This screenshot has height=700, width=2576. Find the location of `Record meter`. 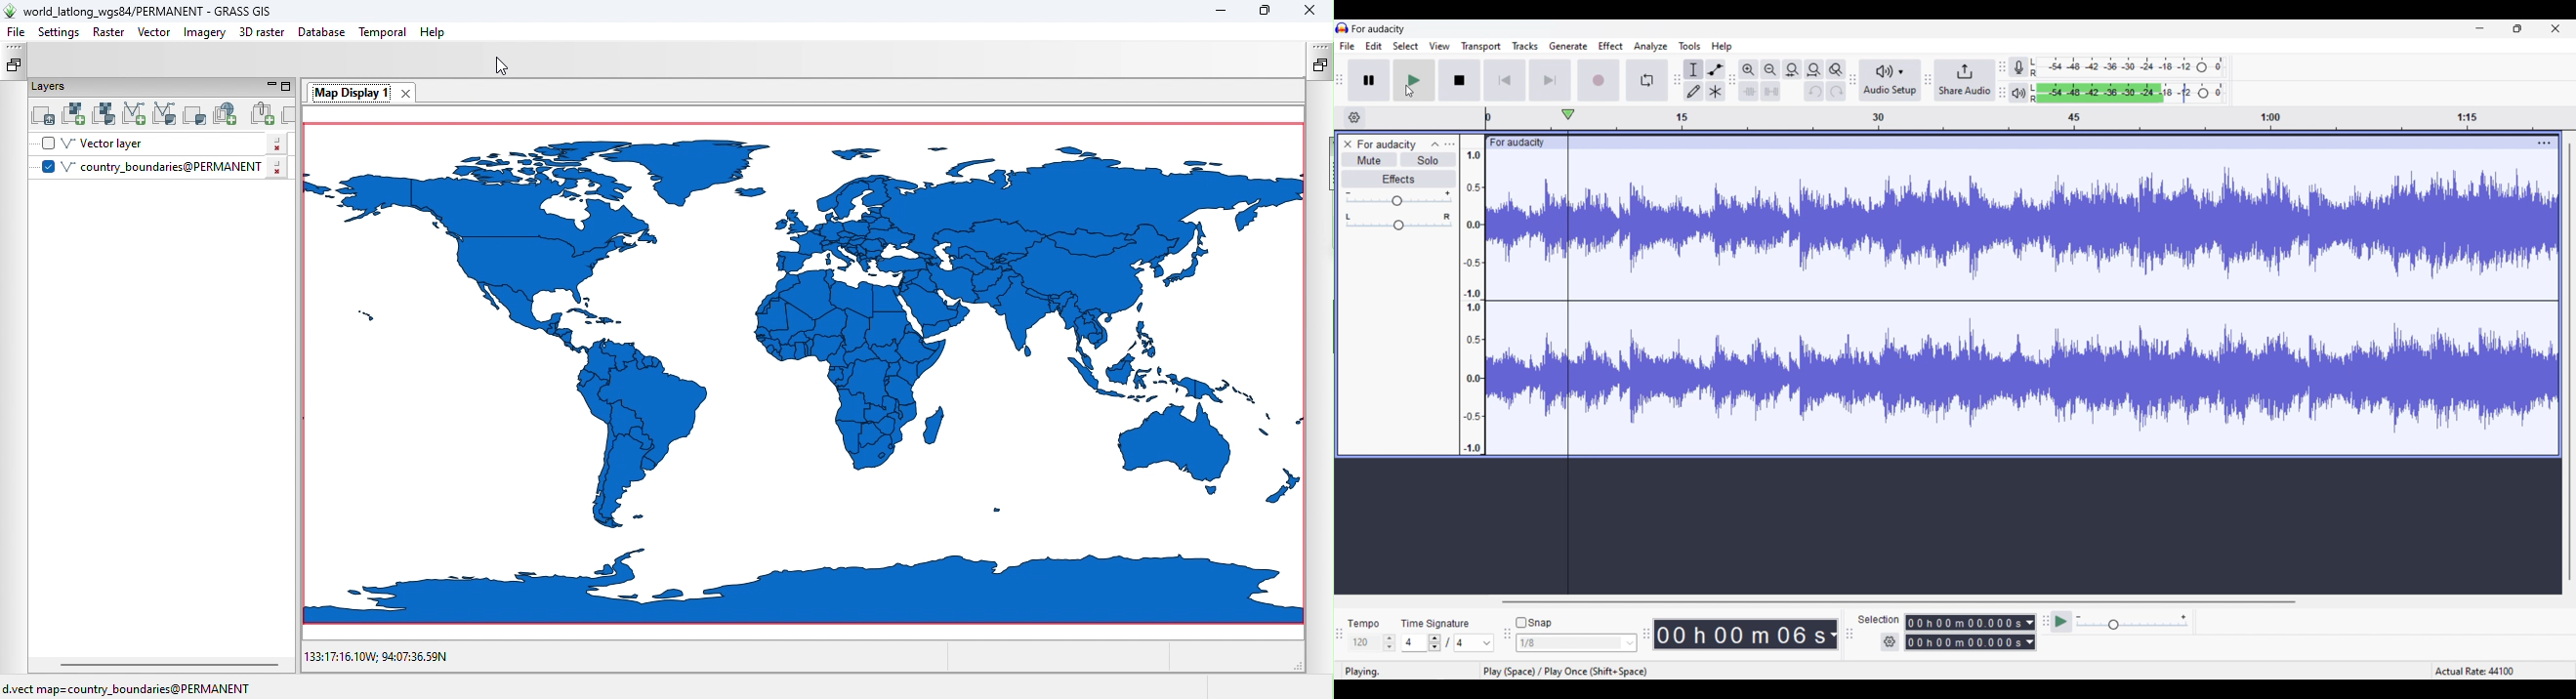

Record meter is located at coordinates (2019, 67).